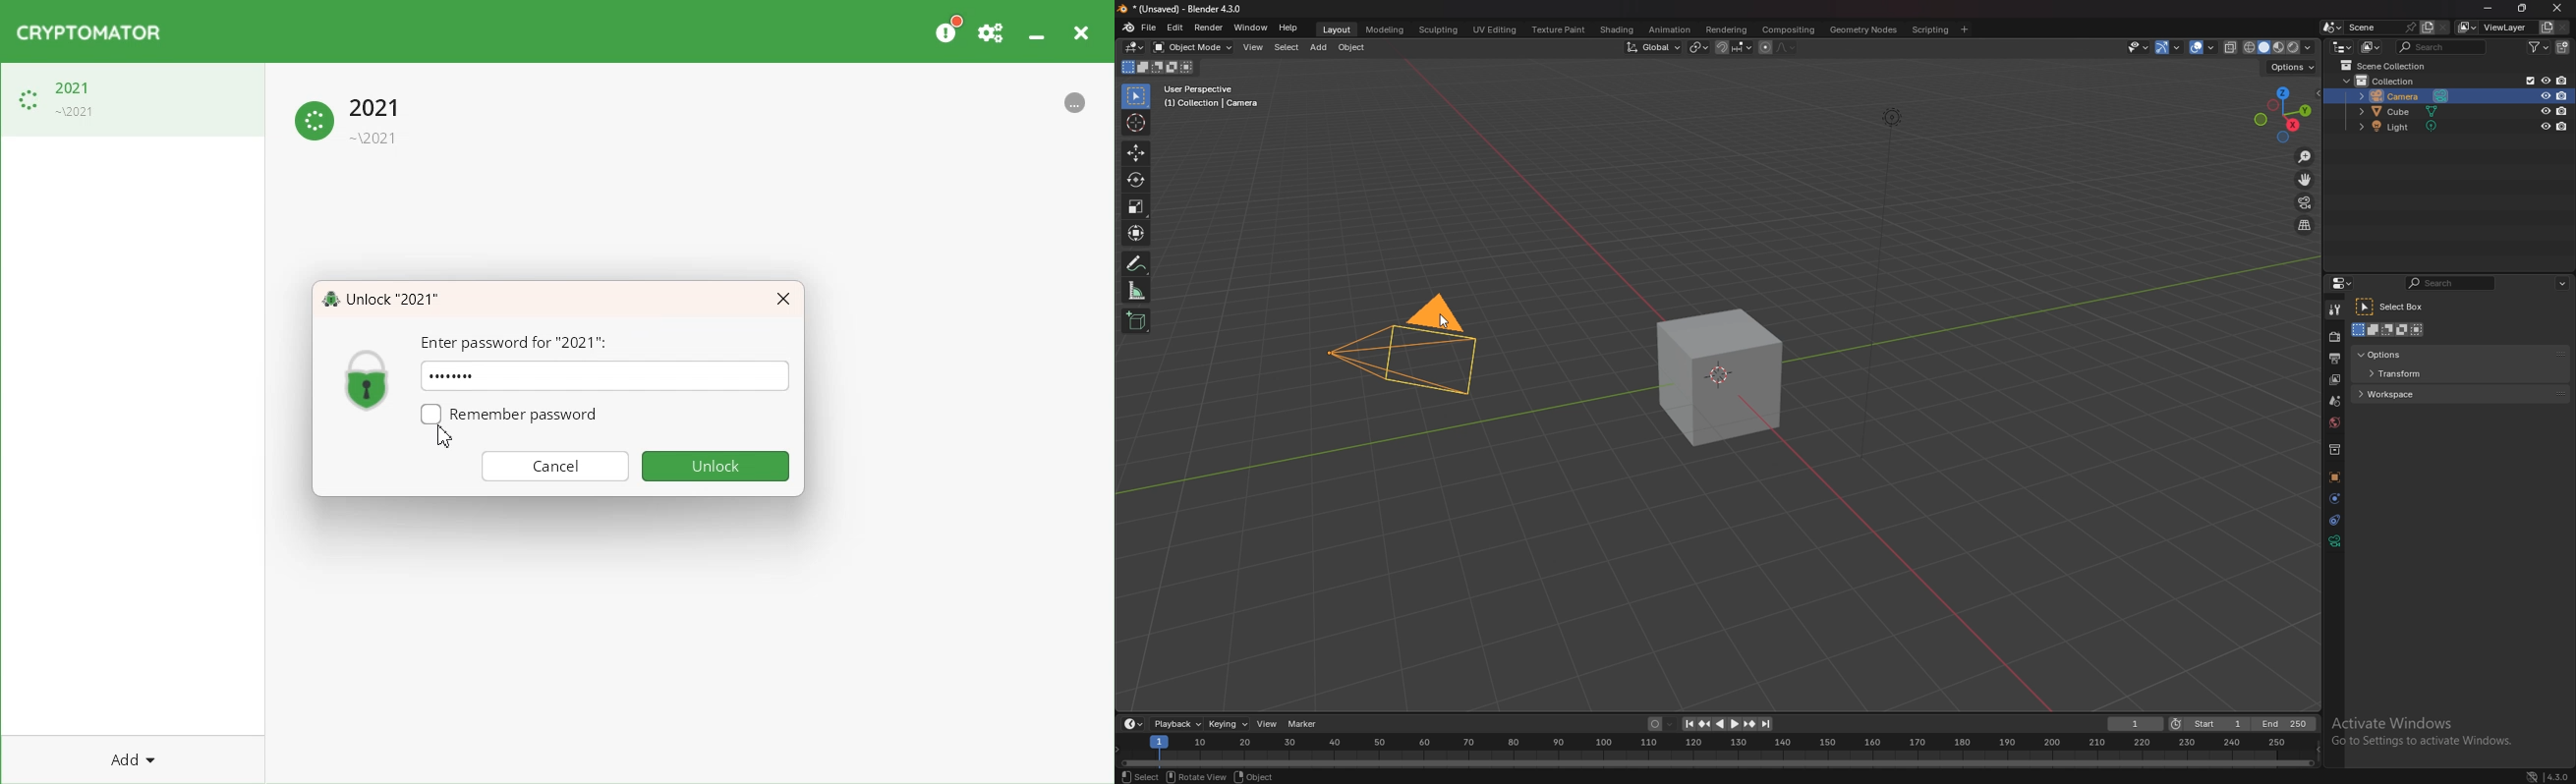 The image size is (2576, 784). I want to click on Minimize, so click(1036, 28).